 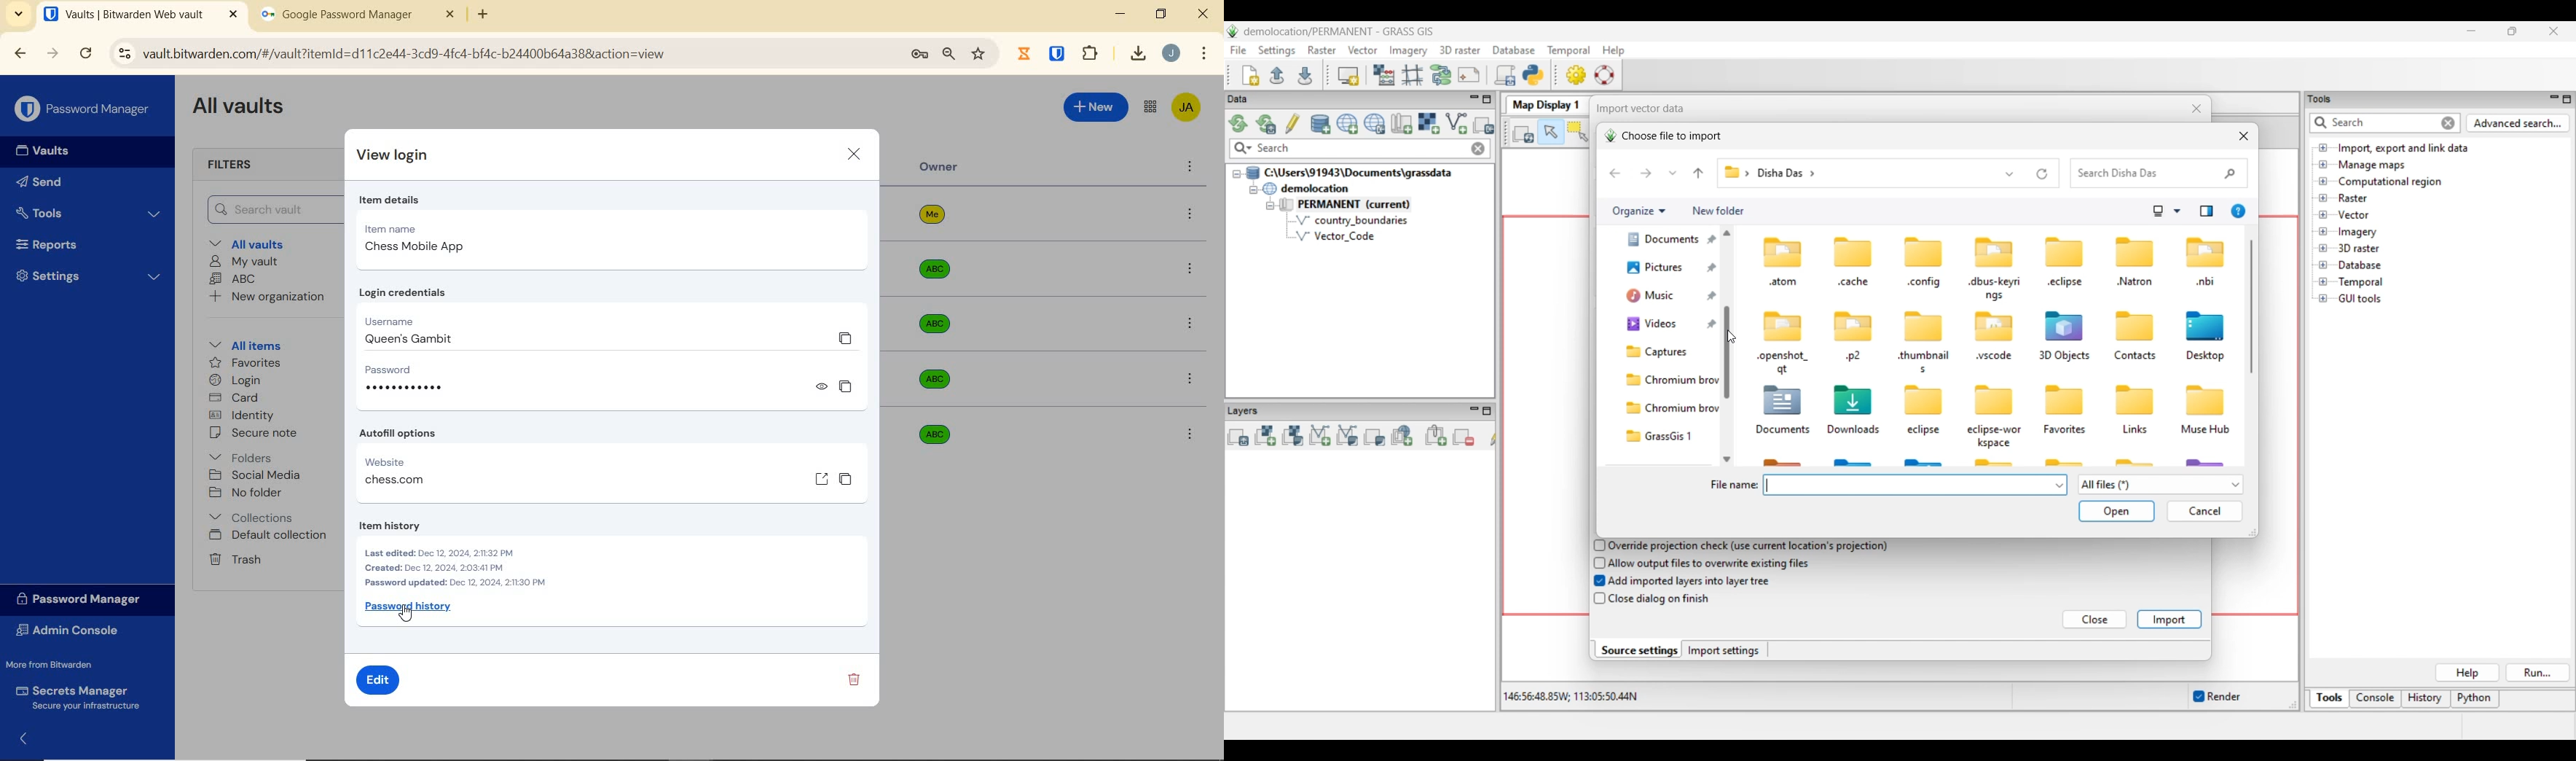 I want to click on trash, so click(x=237, y=559).